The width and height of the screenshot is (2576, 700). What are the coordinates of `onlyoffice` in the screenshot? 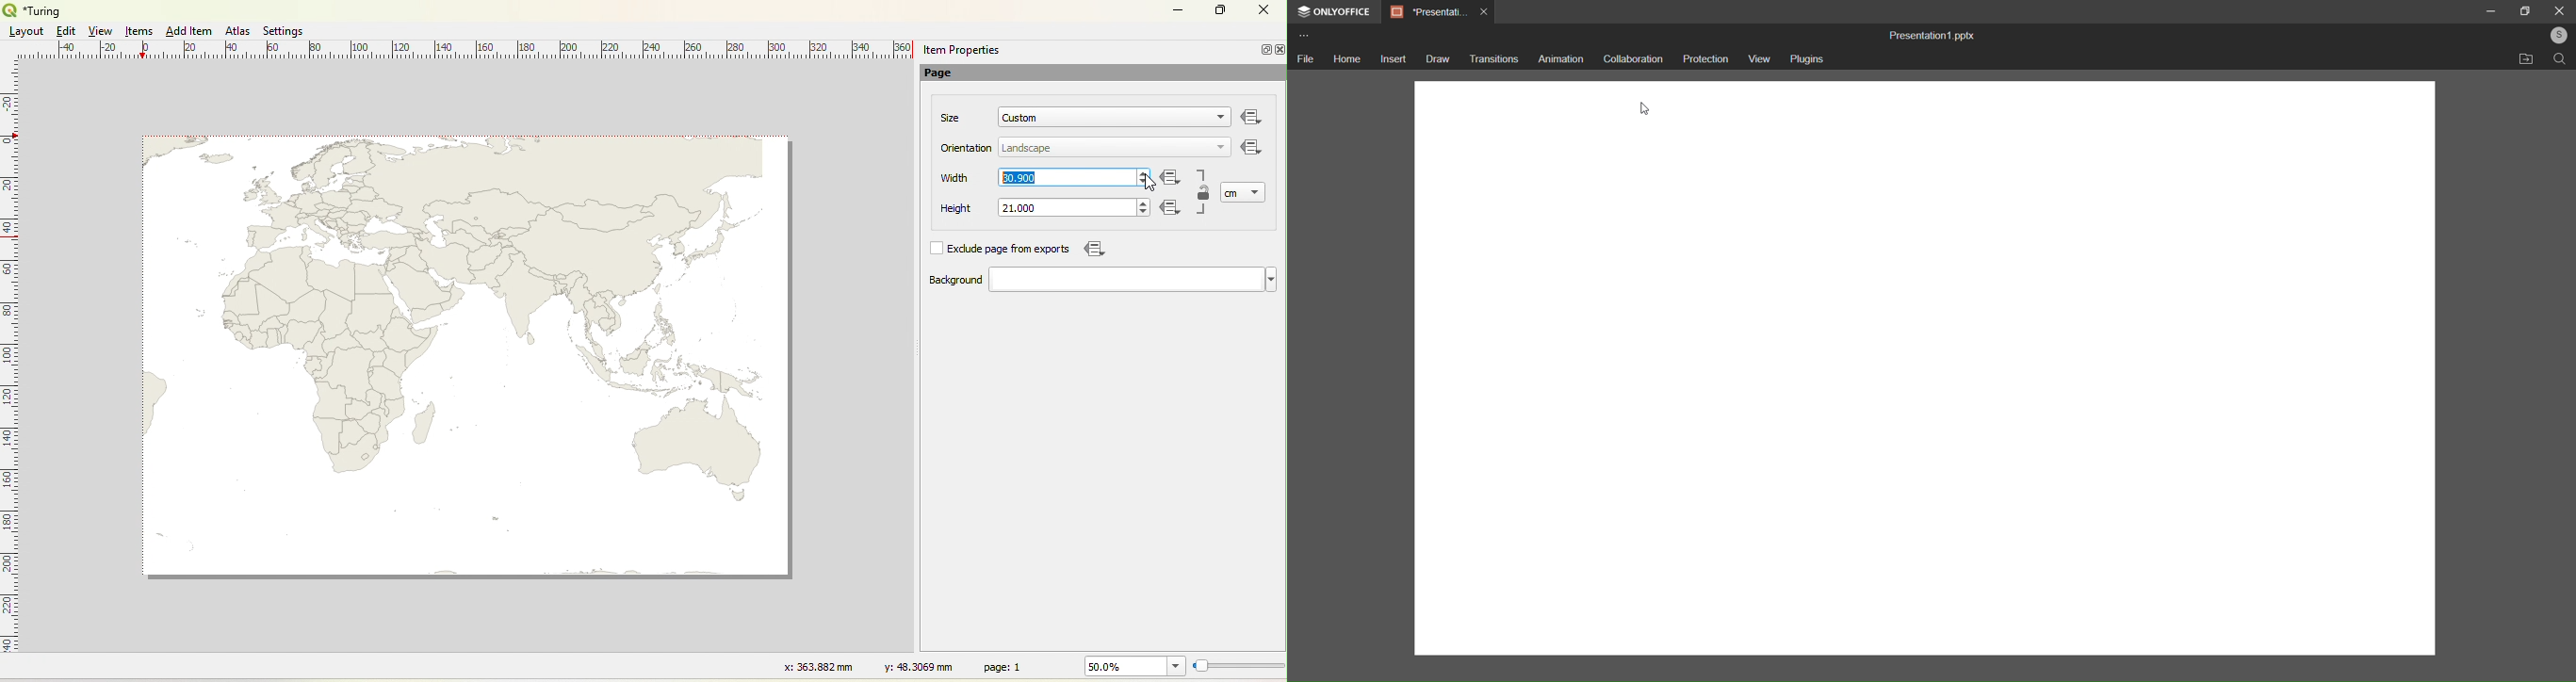 It's located at (1333, 11).